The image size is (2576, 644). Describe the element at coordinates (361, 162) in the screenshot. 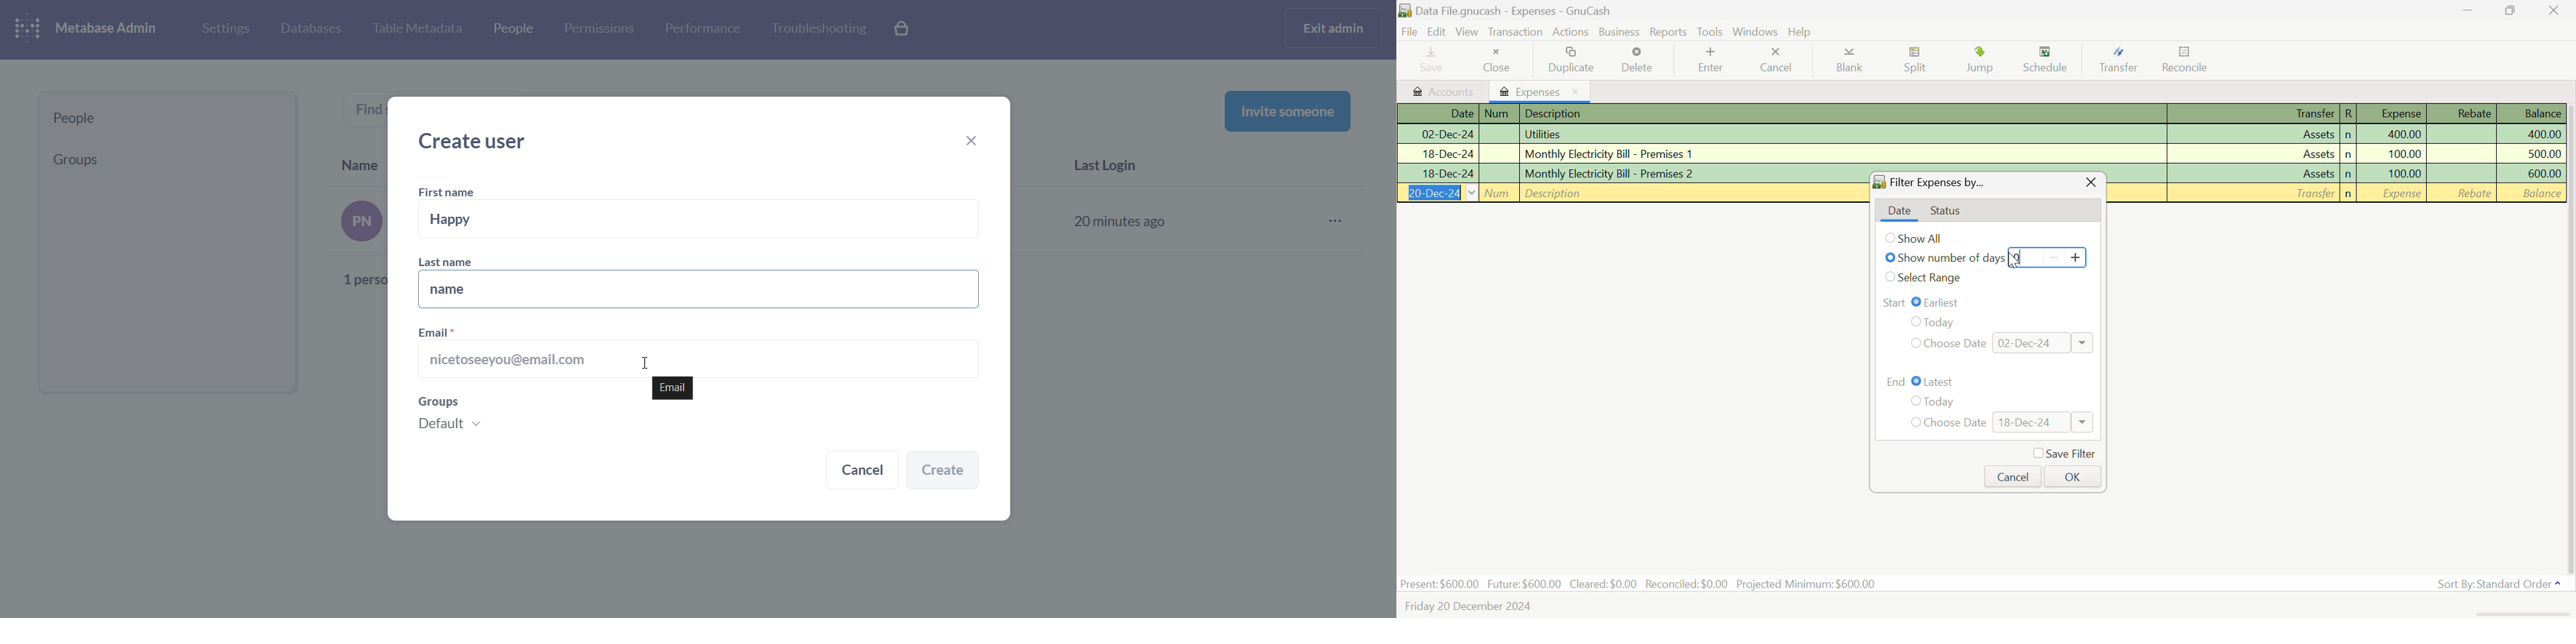

I see `Name` at that location.